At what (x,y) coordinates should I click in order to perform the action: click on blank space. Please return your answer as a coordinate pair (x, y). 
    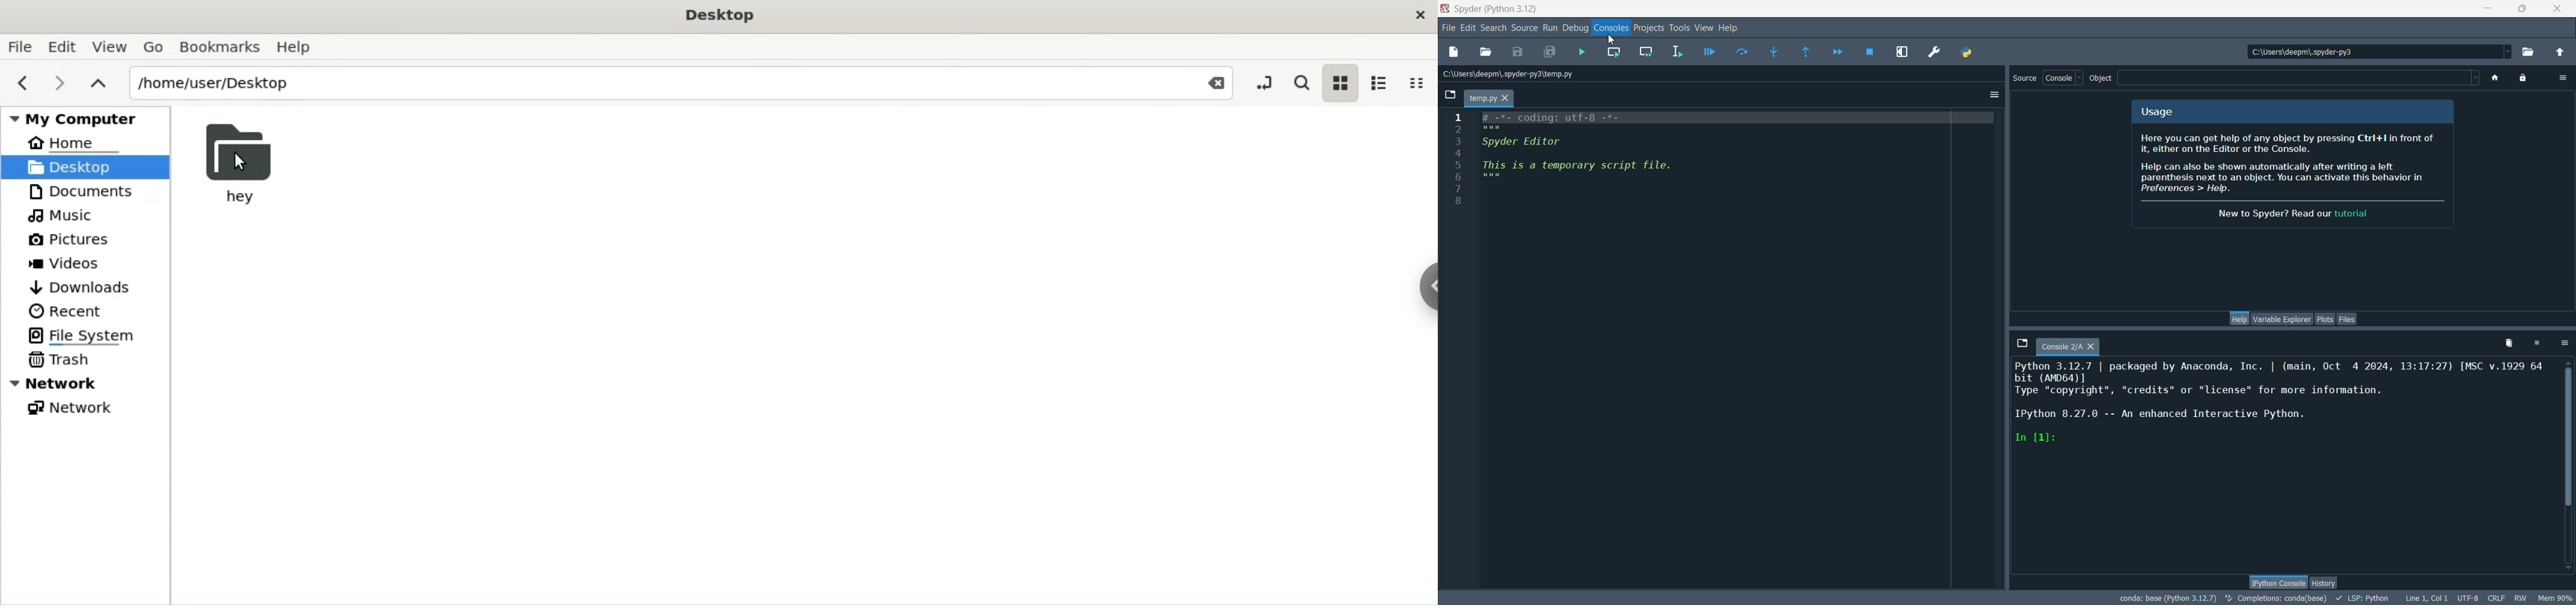
    Looking at the image, I should click on (2298, 76).